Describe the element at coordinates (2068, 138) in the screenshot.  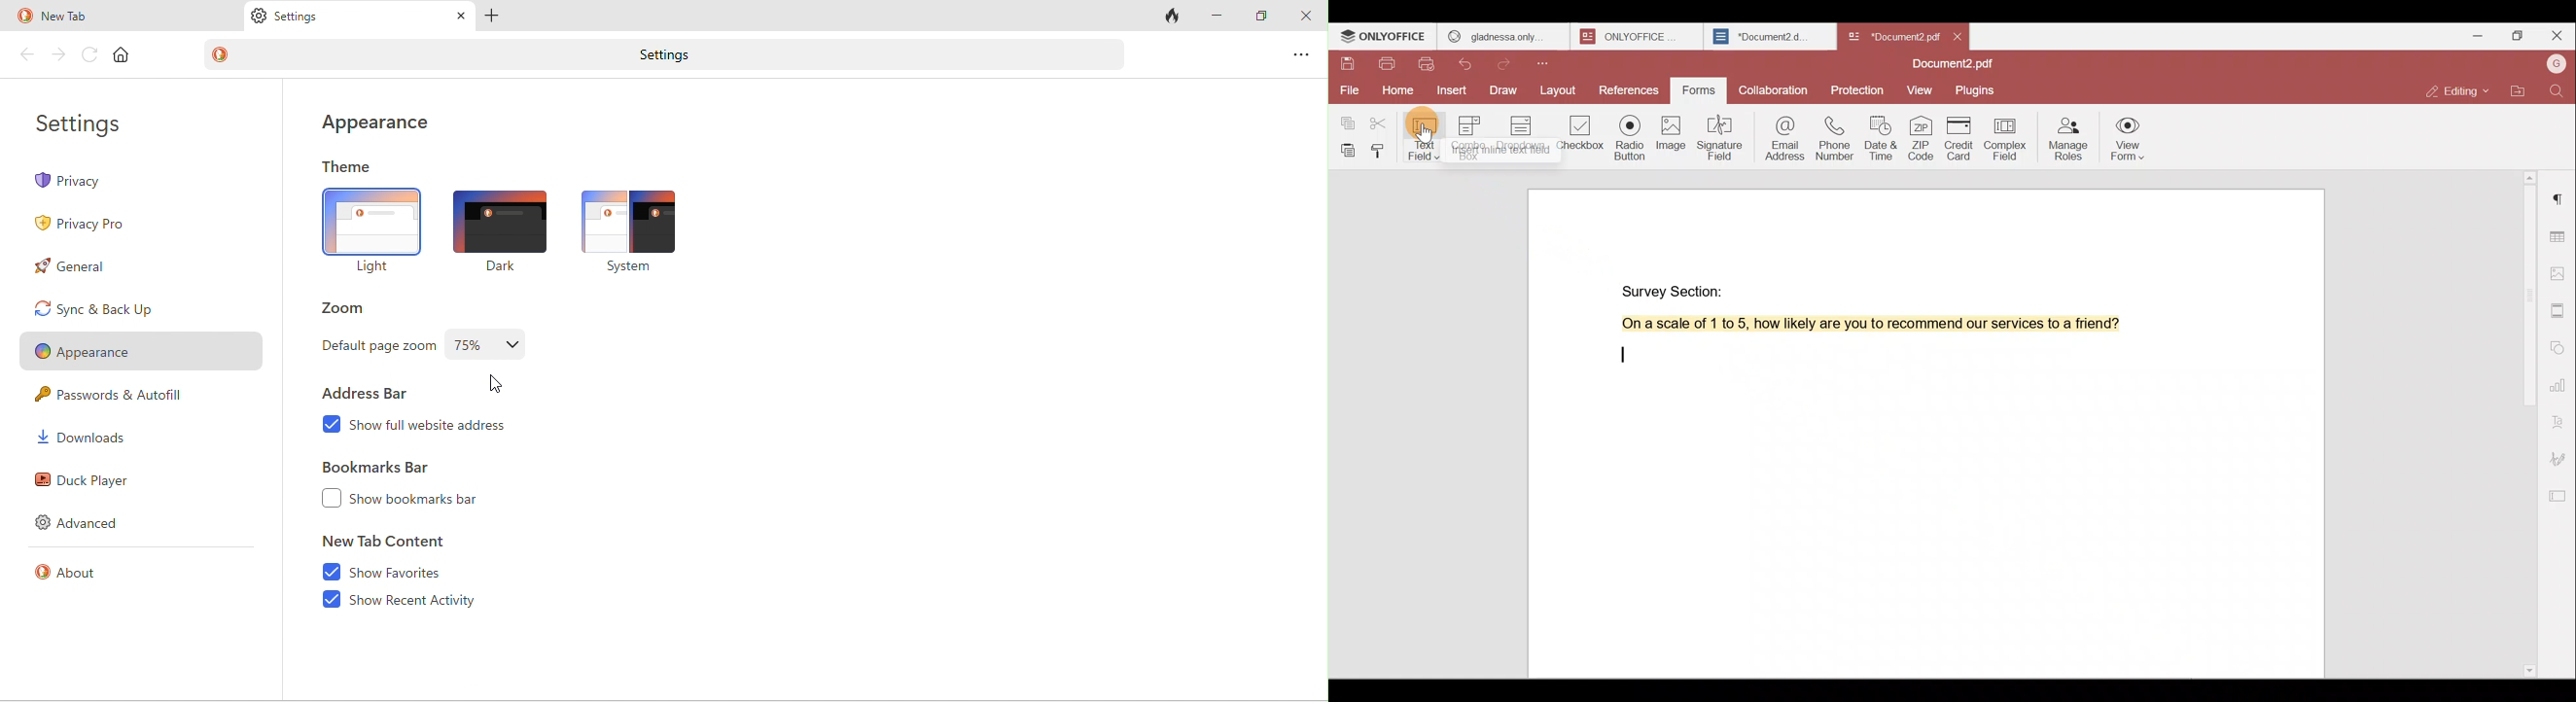
I see `Manage roles` at that location.